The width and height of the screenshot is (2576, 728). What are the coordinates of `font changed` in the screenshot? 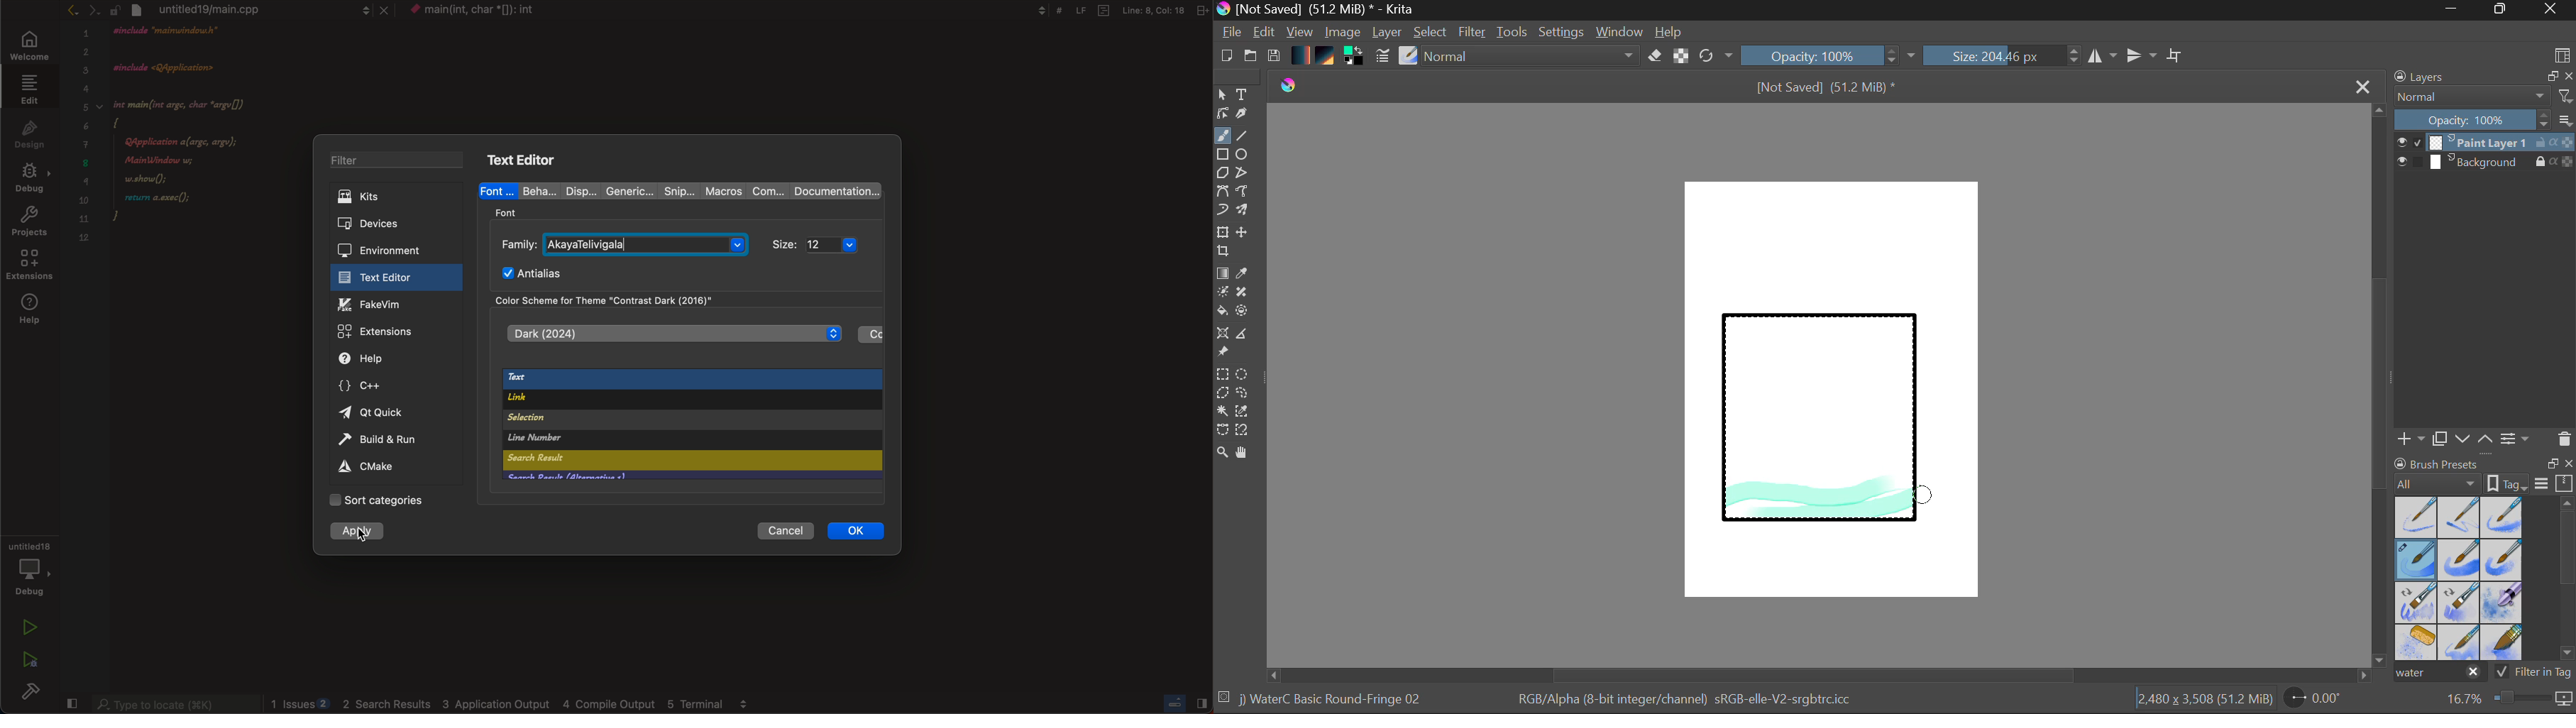 It's located at (198, 133).